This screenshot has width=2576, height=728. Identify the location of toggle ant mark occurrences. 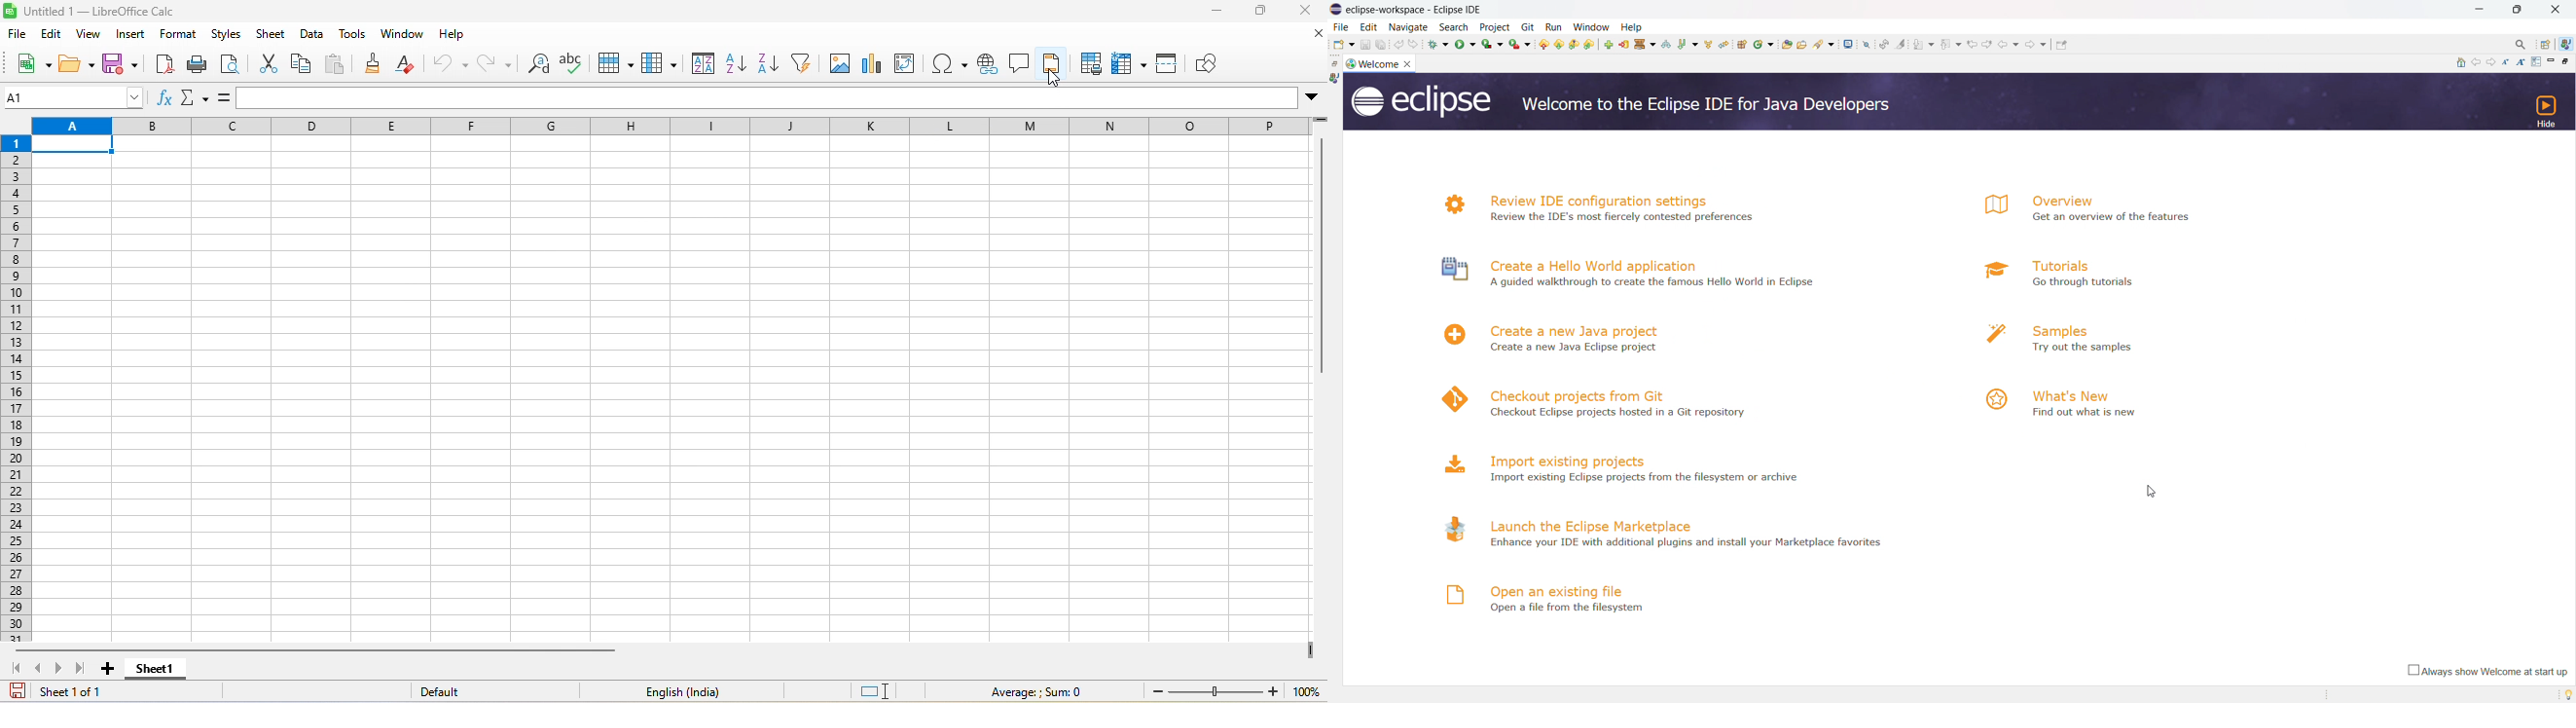
(1903, 44).